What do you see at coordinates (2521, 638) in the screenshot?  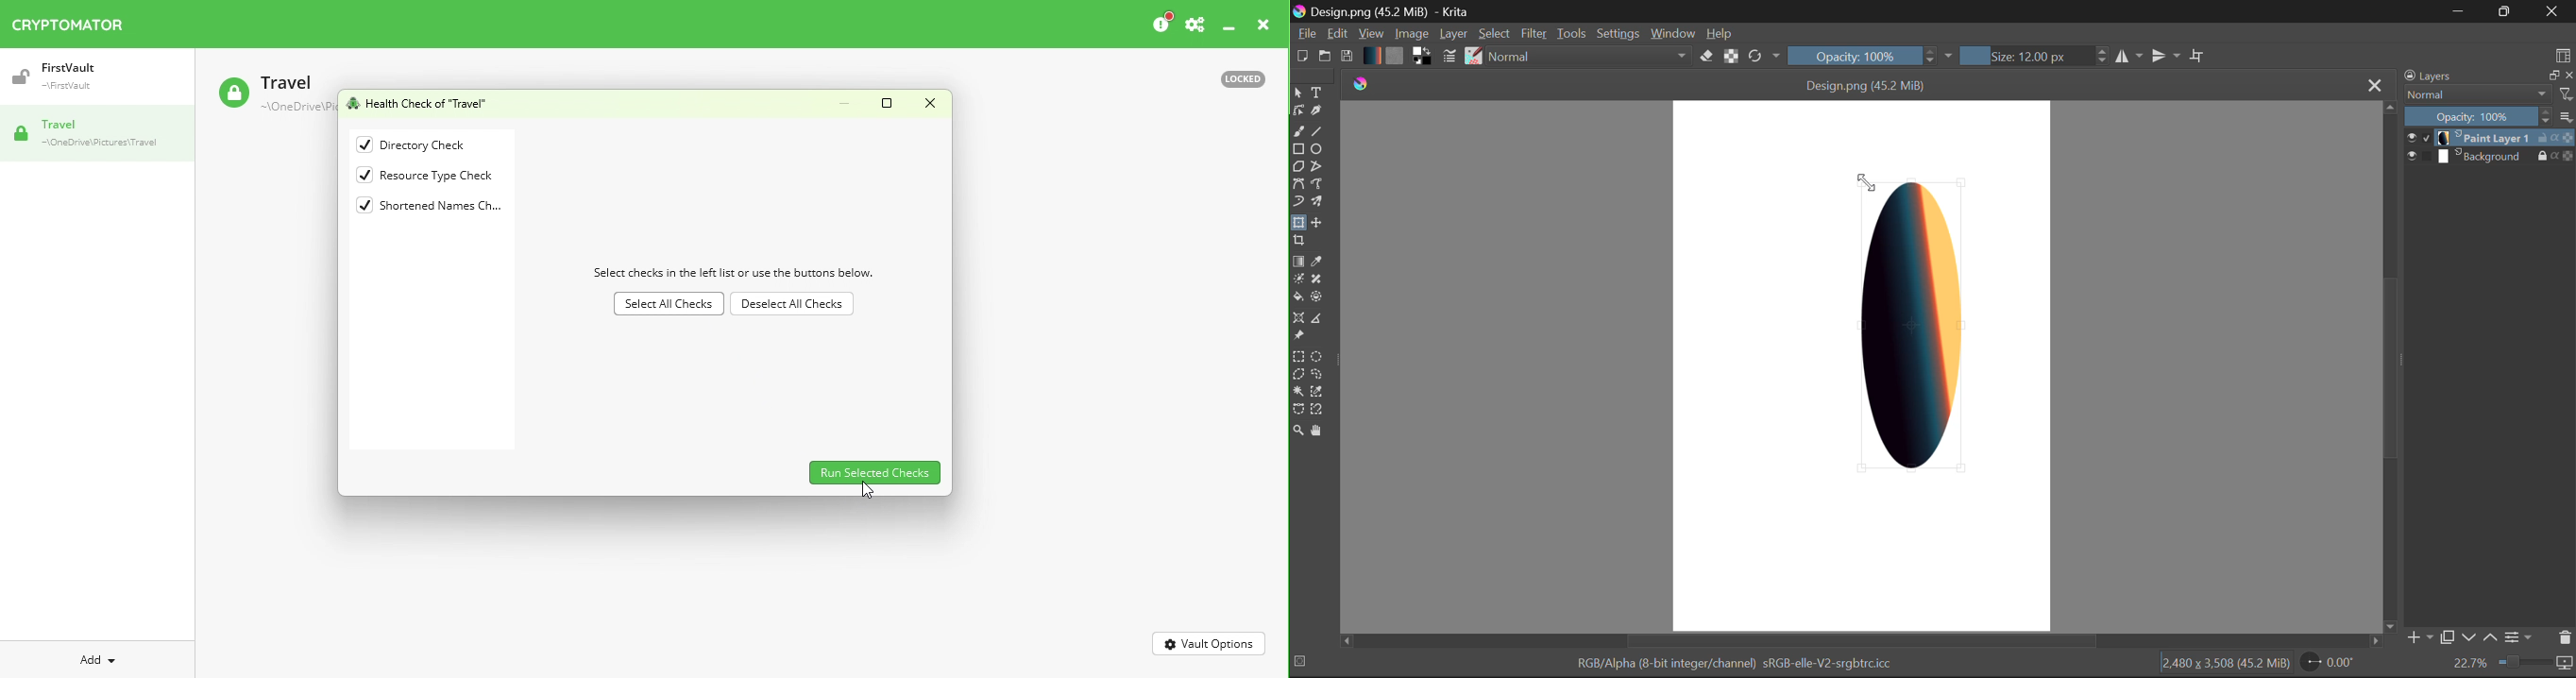 I see `Settings` at bounding box center [2521, 638].